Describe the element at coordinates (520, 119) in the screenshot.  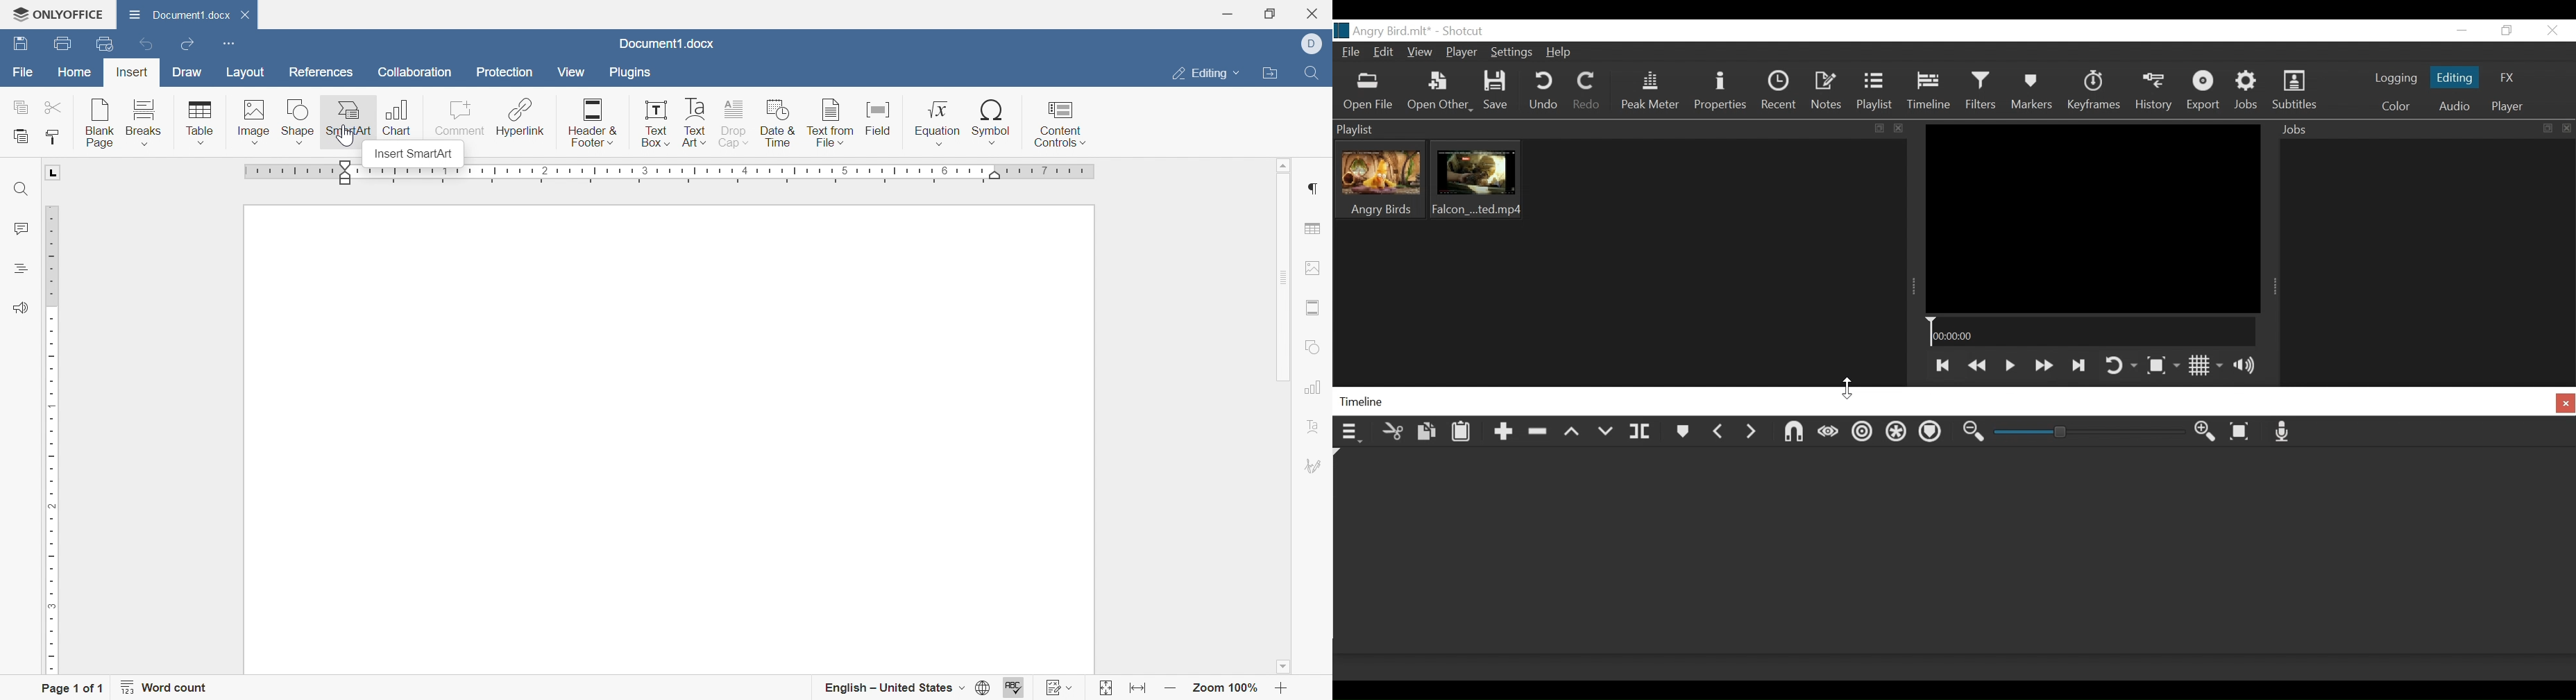
I see `Hyperlink` at that location.